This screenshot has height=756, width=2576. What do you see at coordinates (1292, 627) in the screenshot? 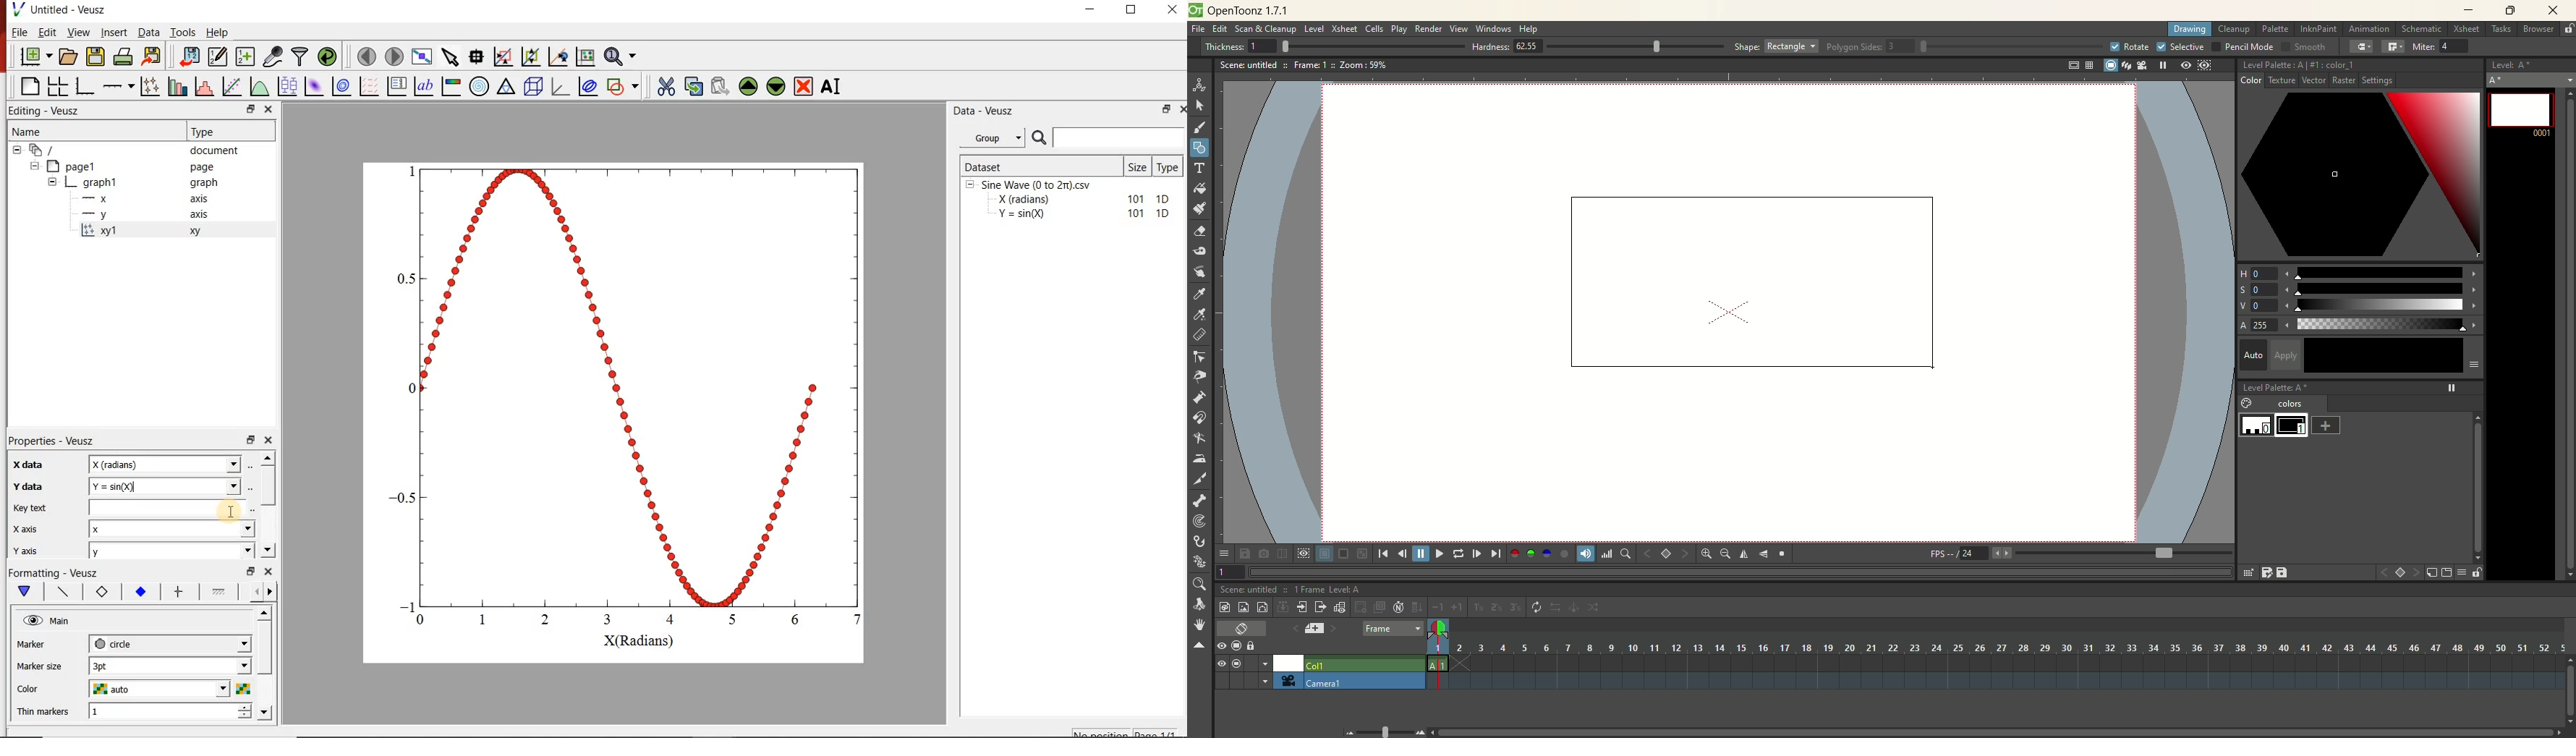
I see `previous memo` at bounding box center [1292, 627].